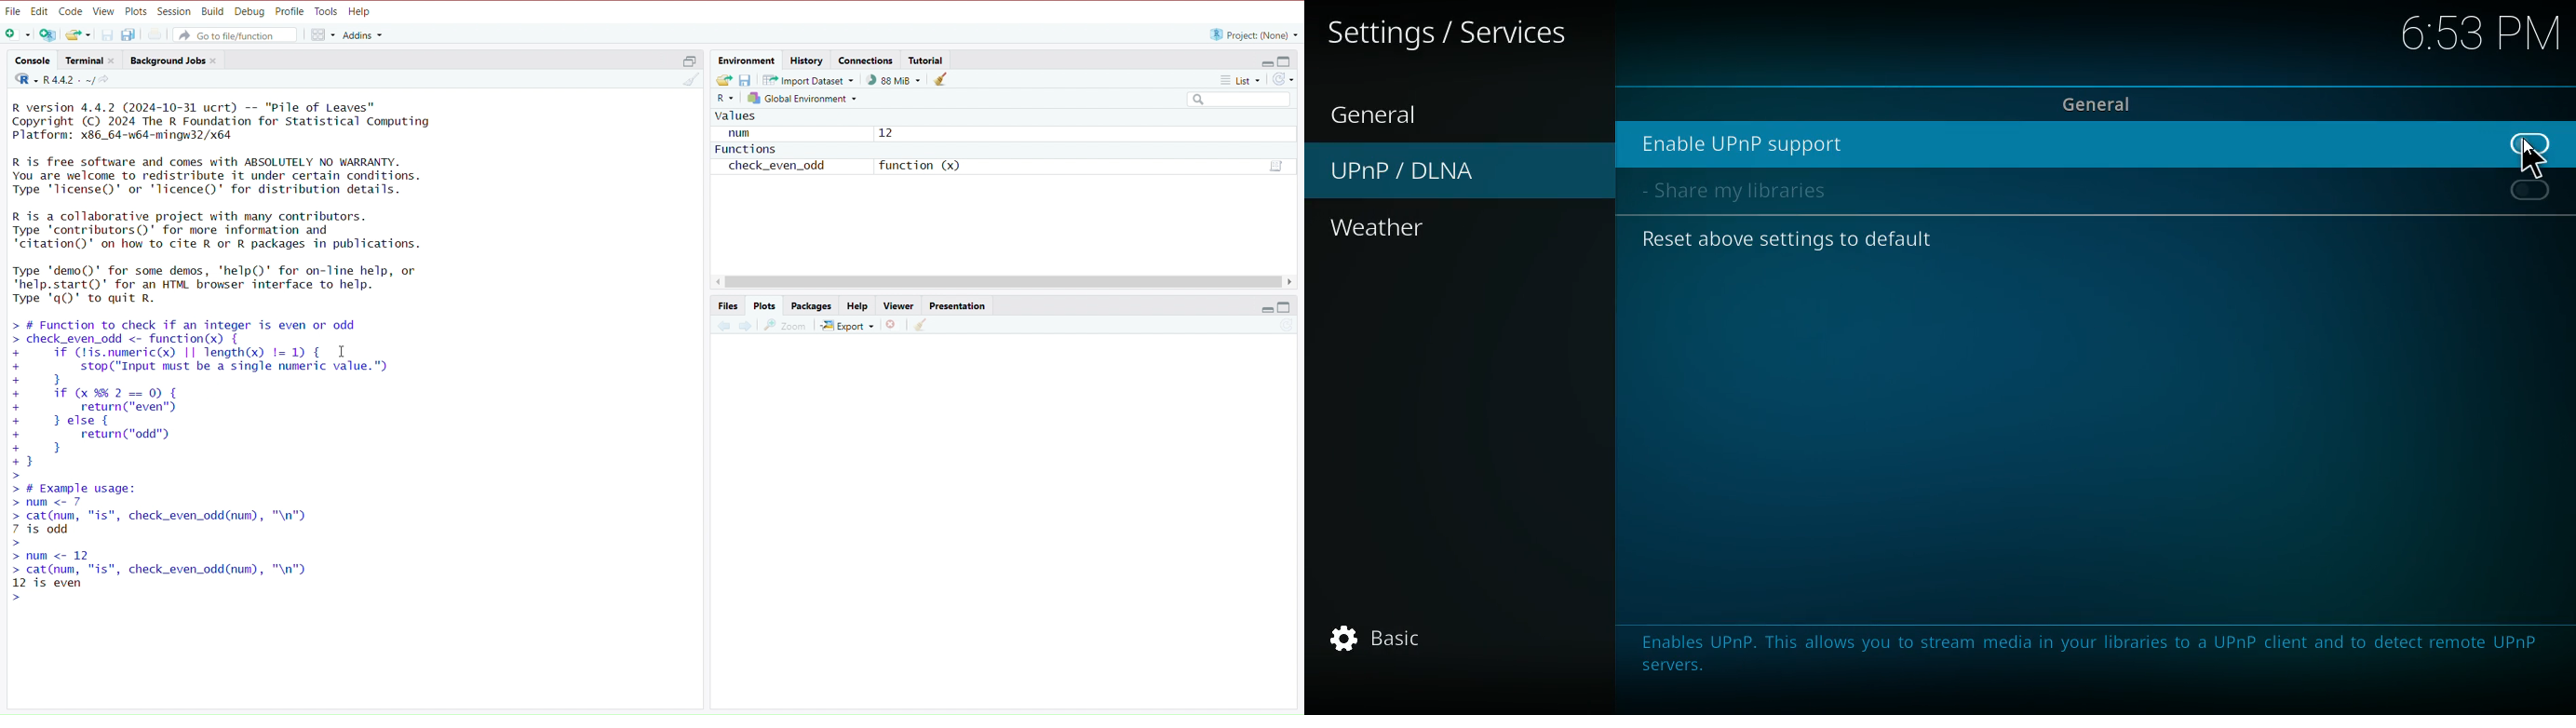  Describe the element at coordinates (867, 62) in the screenshot. I see `connections` at that location.